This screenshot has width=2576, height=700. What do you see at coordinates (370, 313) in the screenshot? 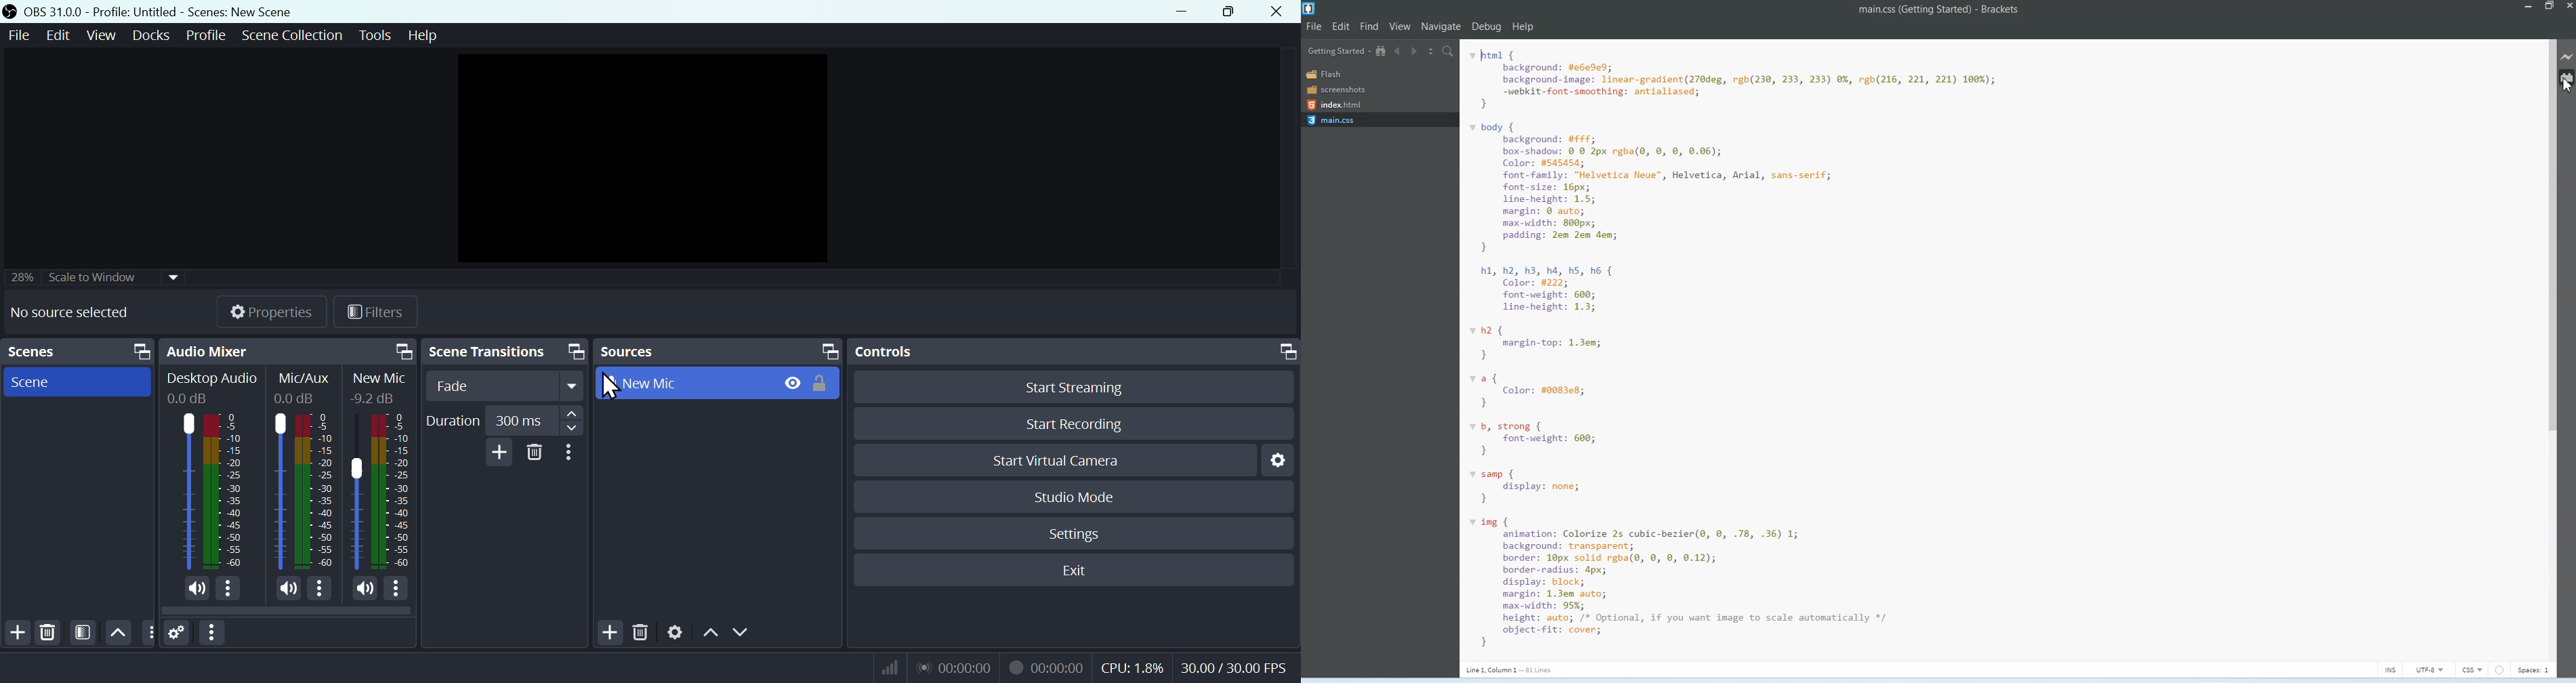
I see `Filter` at bounding box center [370, 313].